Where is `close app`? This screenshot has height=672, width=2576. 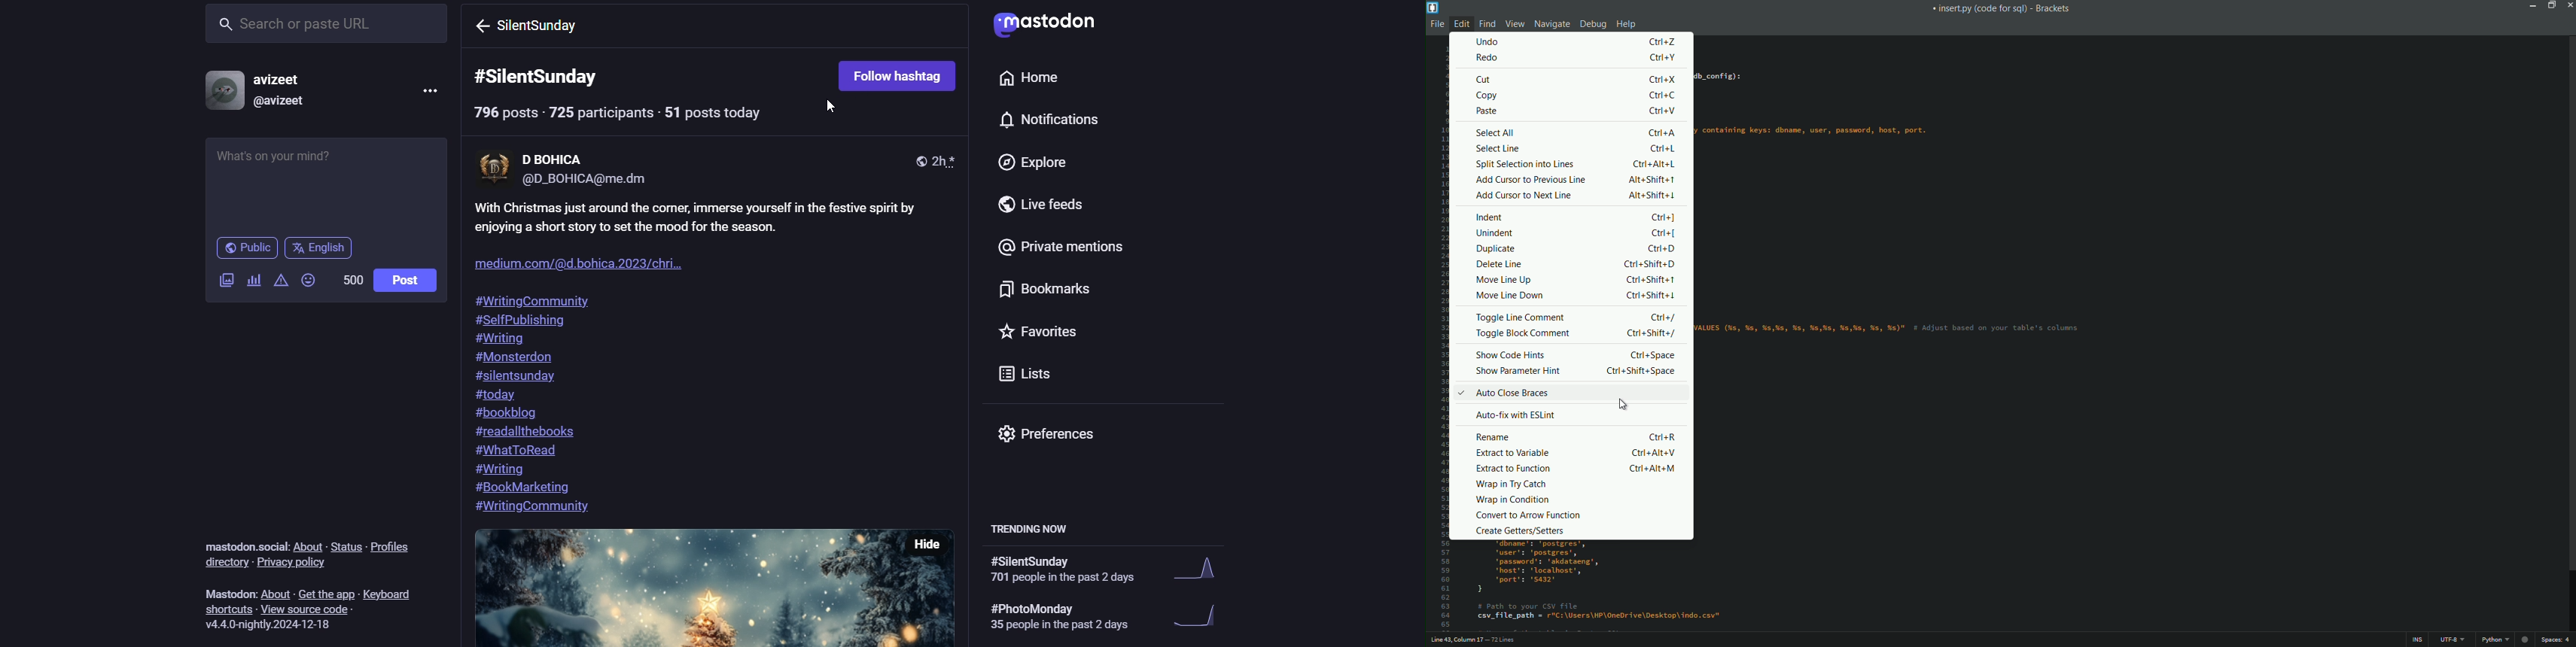 close app is located at coordinates (2569, 5).